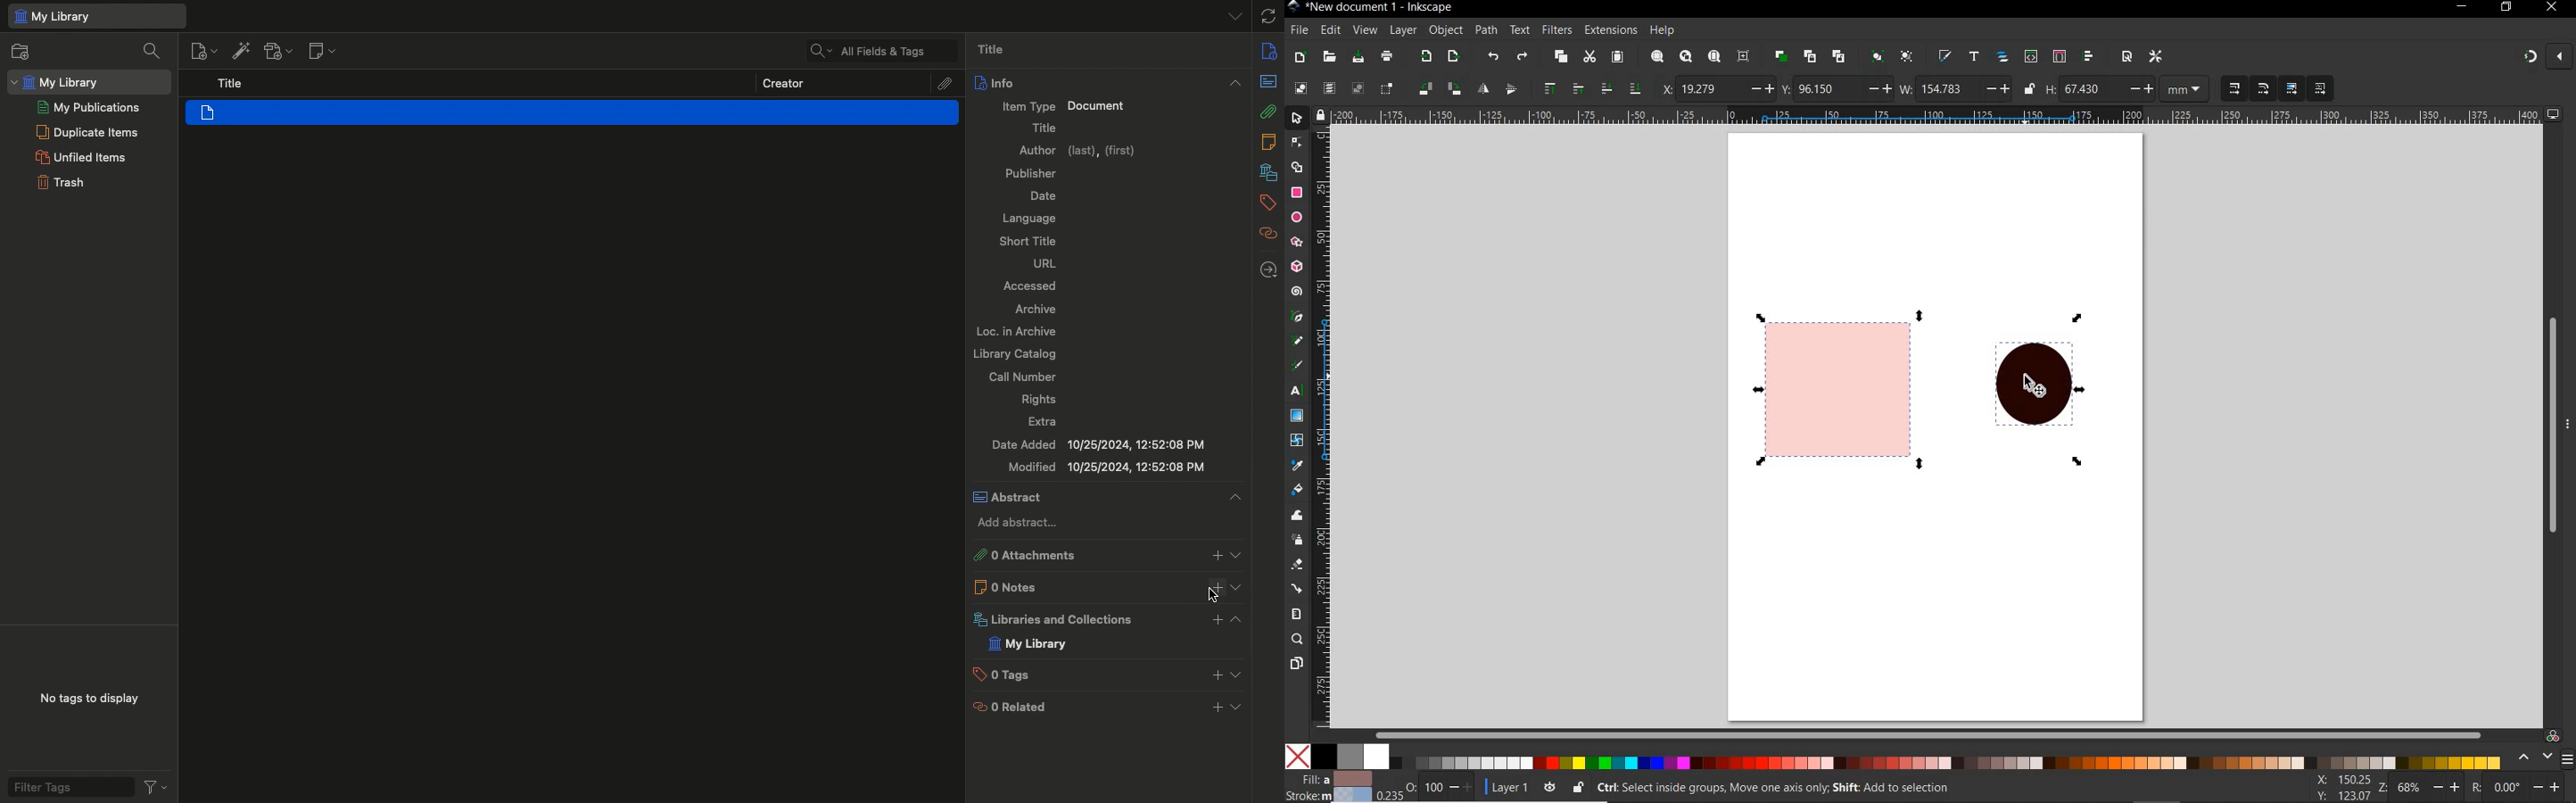 The image size is (2576, 812). What do you see at coordinates (1267, 172) in the screenshot?
I see `Libraries and collections` at bounding box center [1267, 172].